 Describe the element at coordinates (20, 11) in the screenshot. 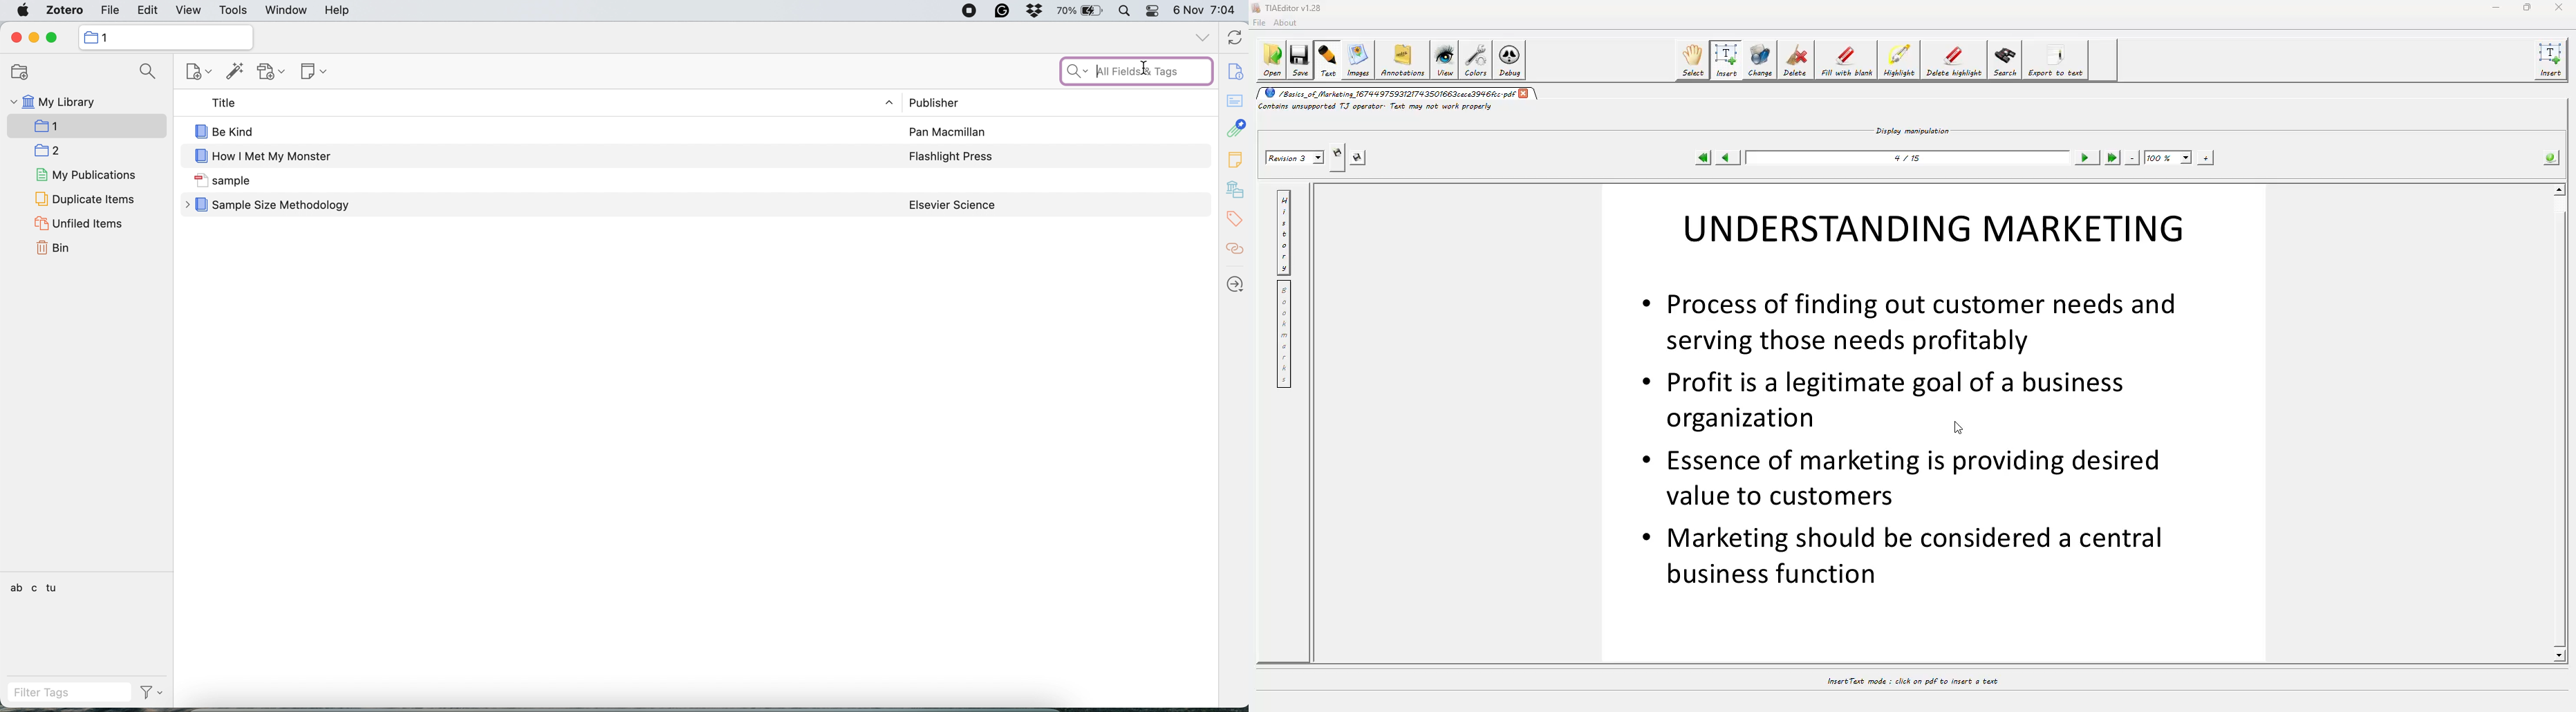

I see `system logo` at that location.